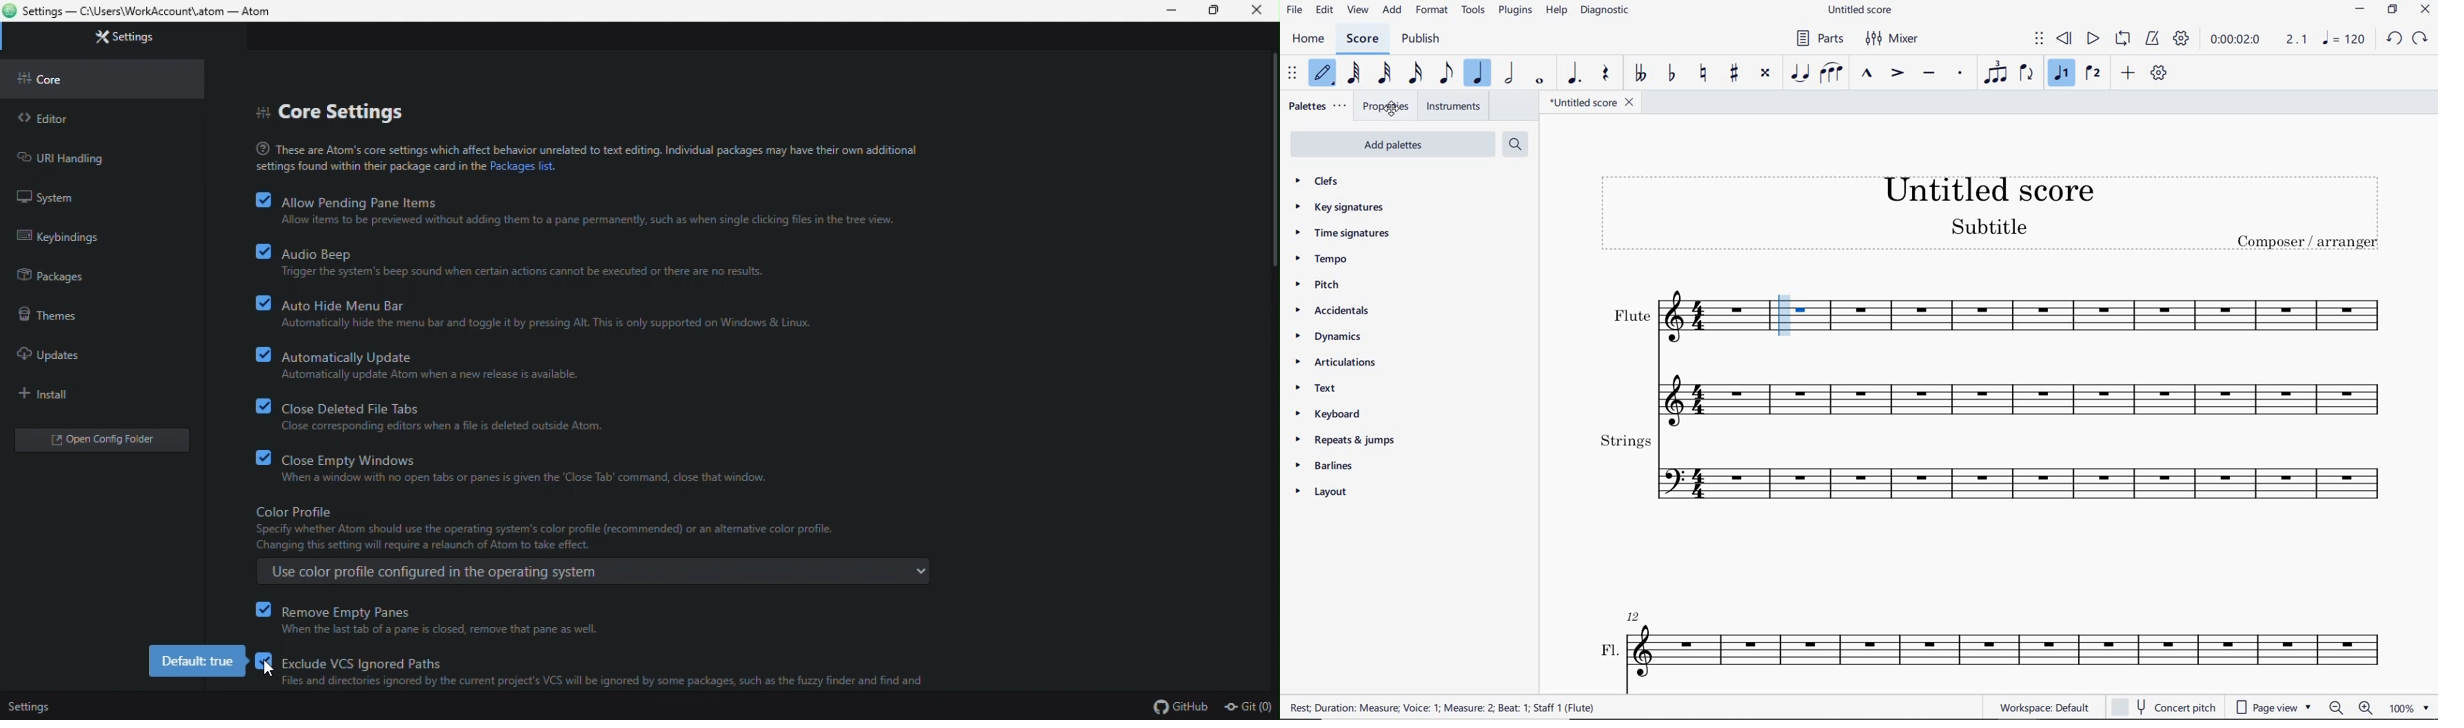 This screenshot has width=2464, height=728. I want to click on ADD, so click(1392, 10).